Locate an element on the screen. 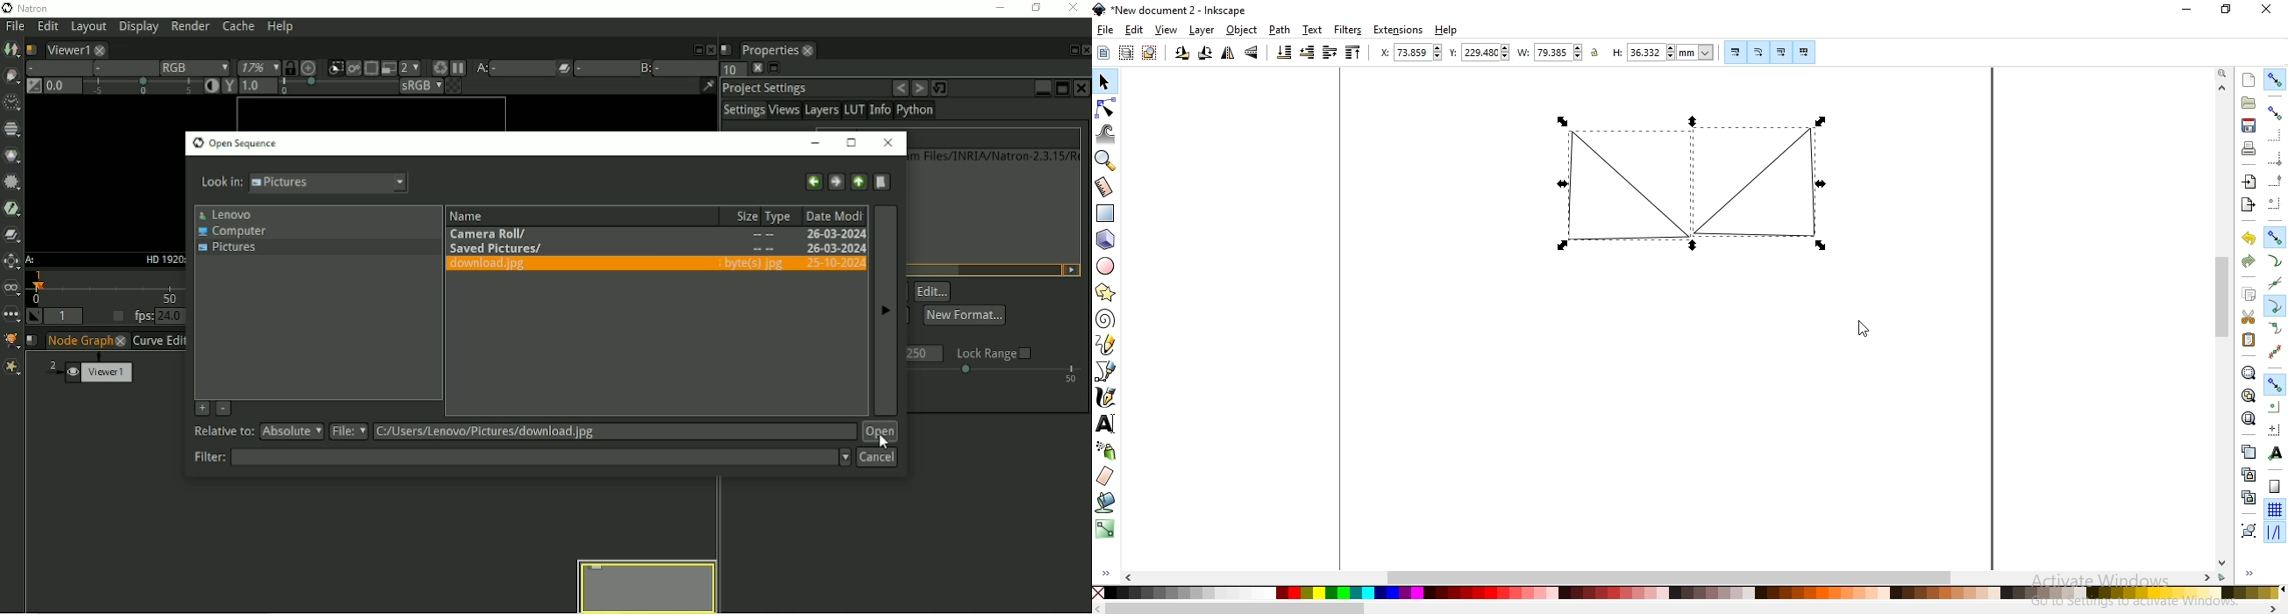 This screenshot has width=2296, height=616. move patterns along with objects is located at coordinates (1804, 51).